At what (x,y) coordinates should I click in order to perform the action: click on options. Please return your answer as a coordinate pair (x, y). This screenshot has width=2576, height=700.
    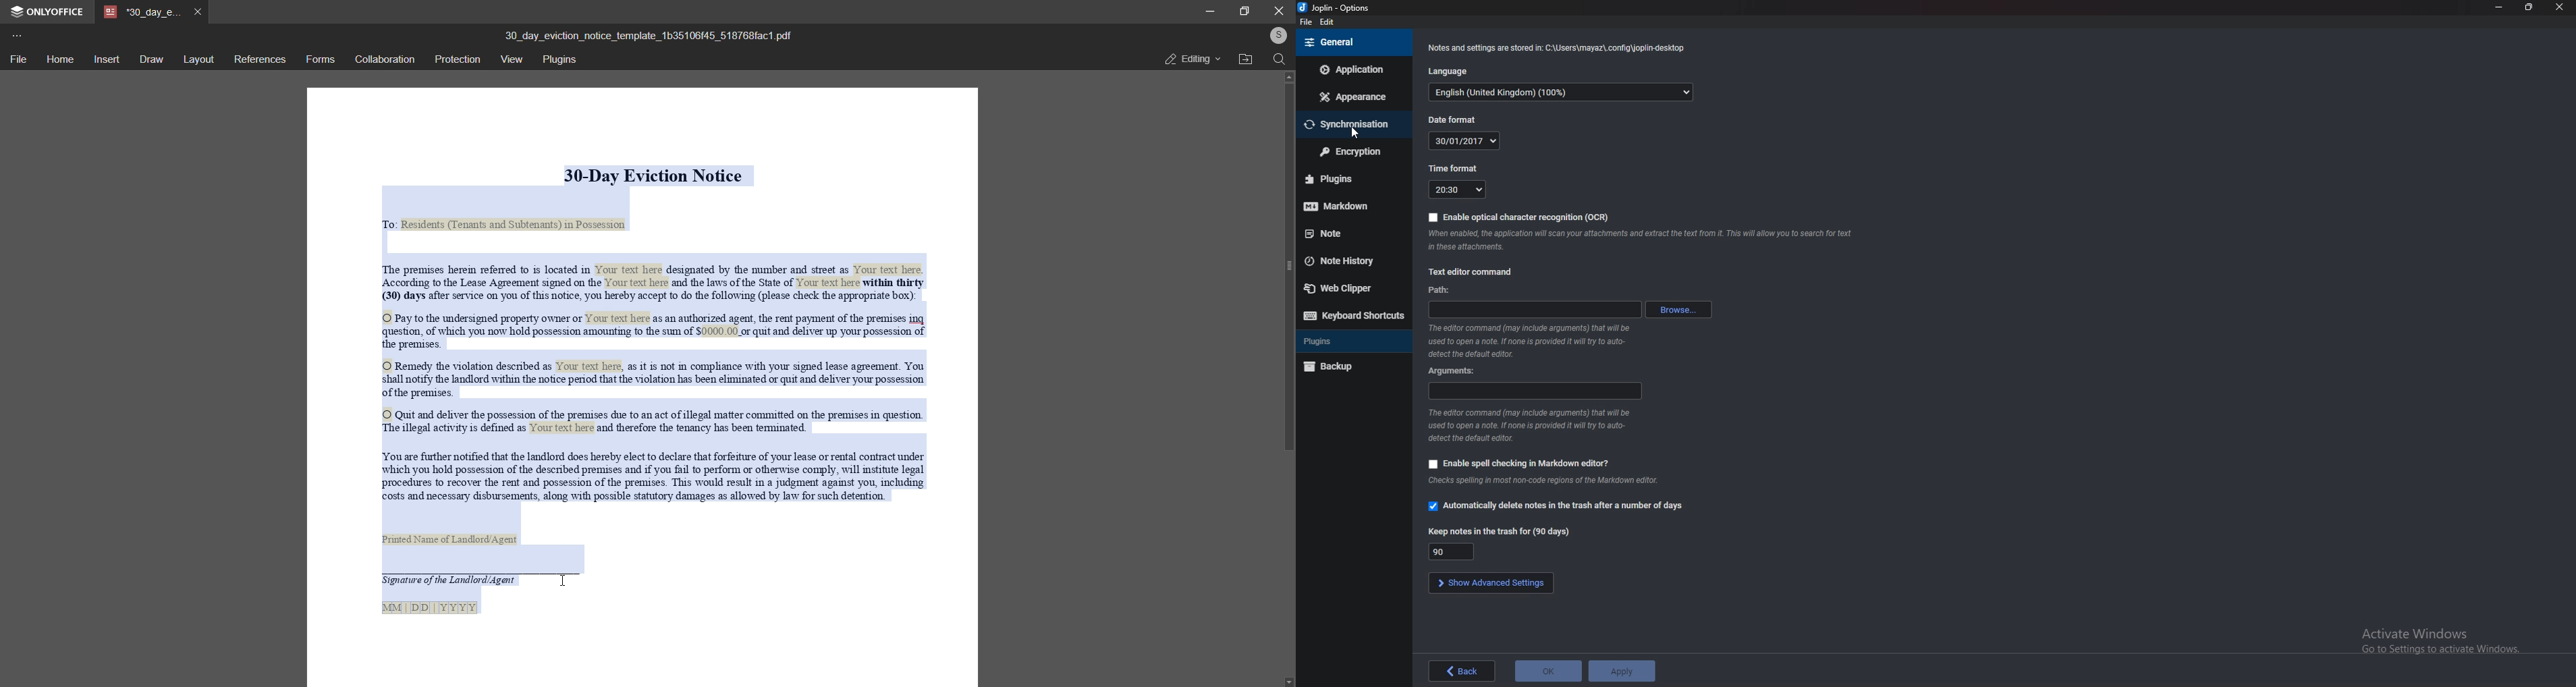
    Looking at the image, I should click on (1341, 7).